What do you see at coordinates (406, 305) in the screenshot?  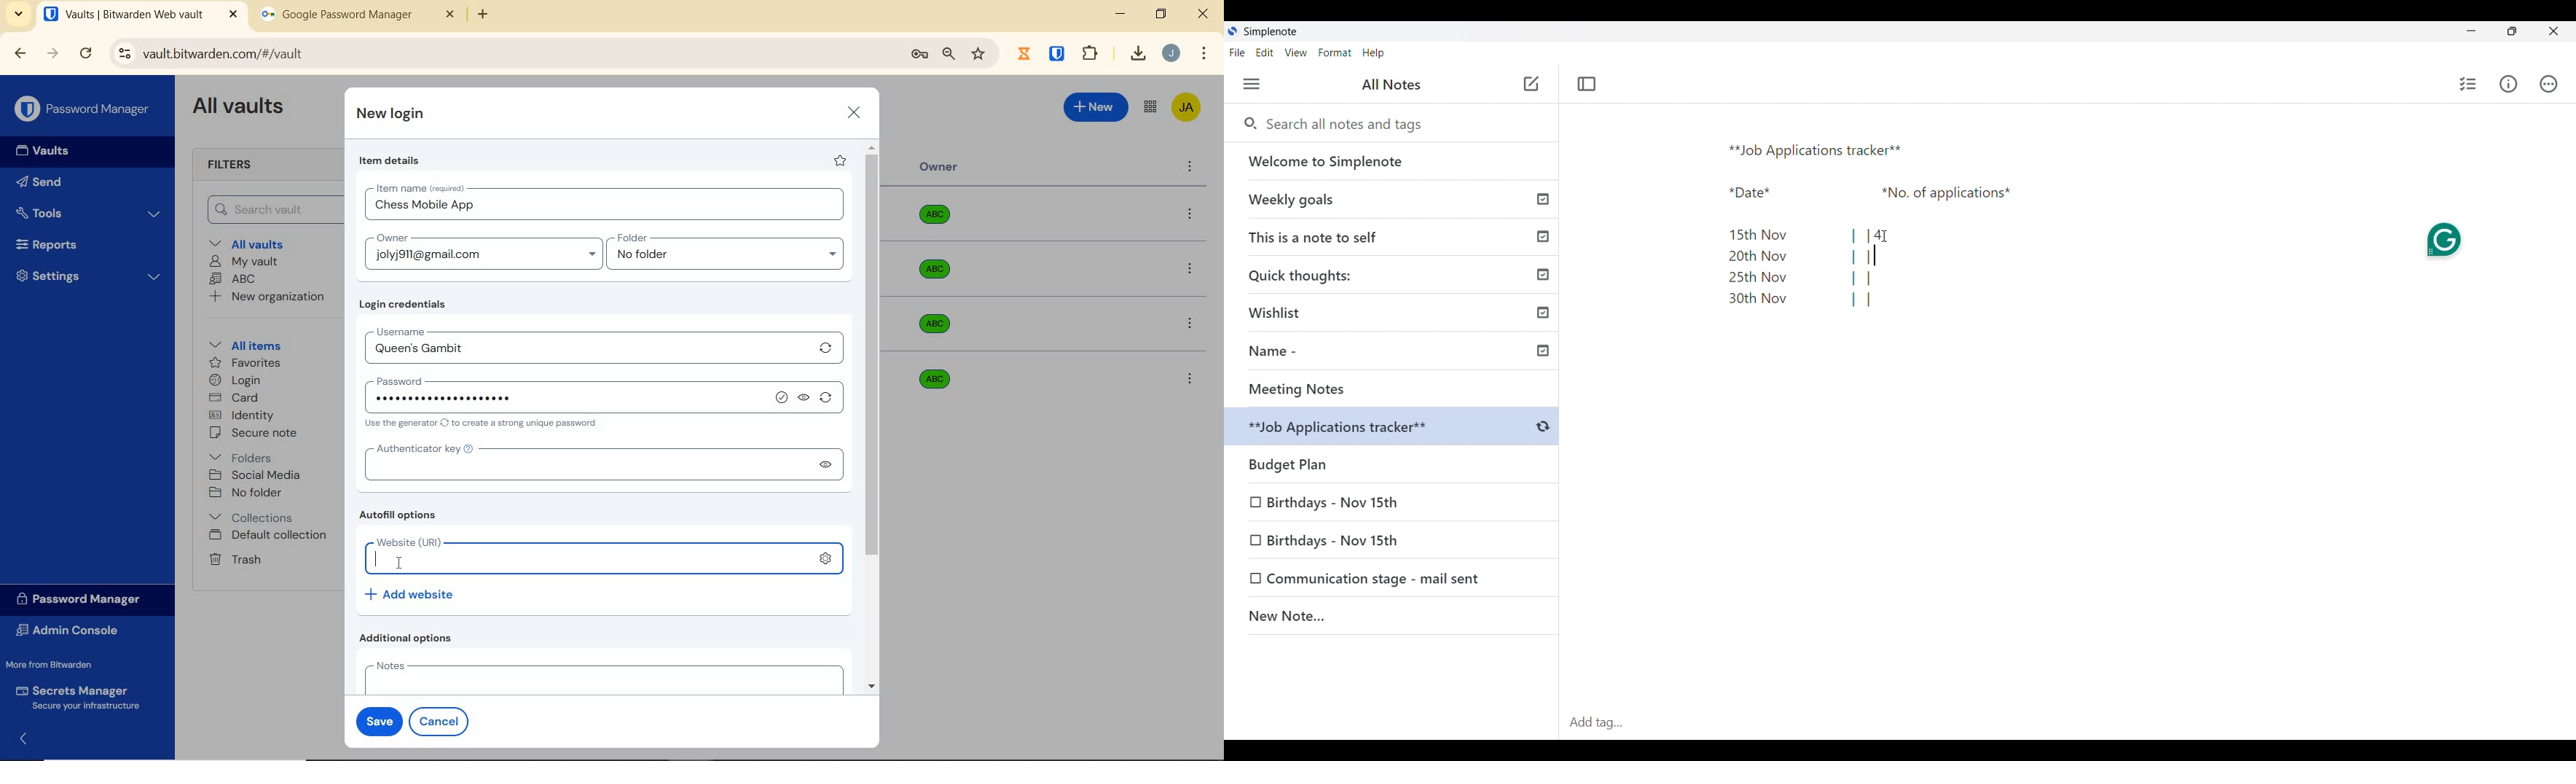 I see `Login credentials` at bounding box center [406, 305].